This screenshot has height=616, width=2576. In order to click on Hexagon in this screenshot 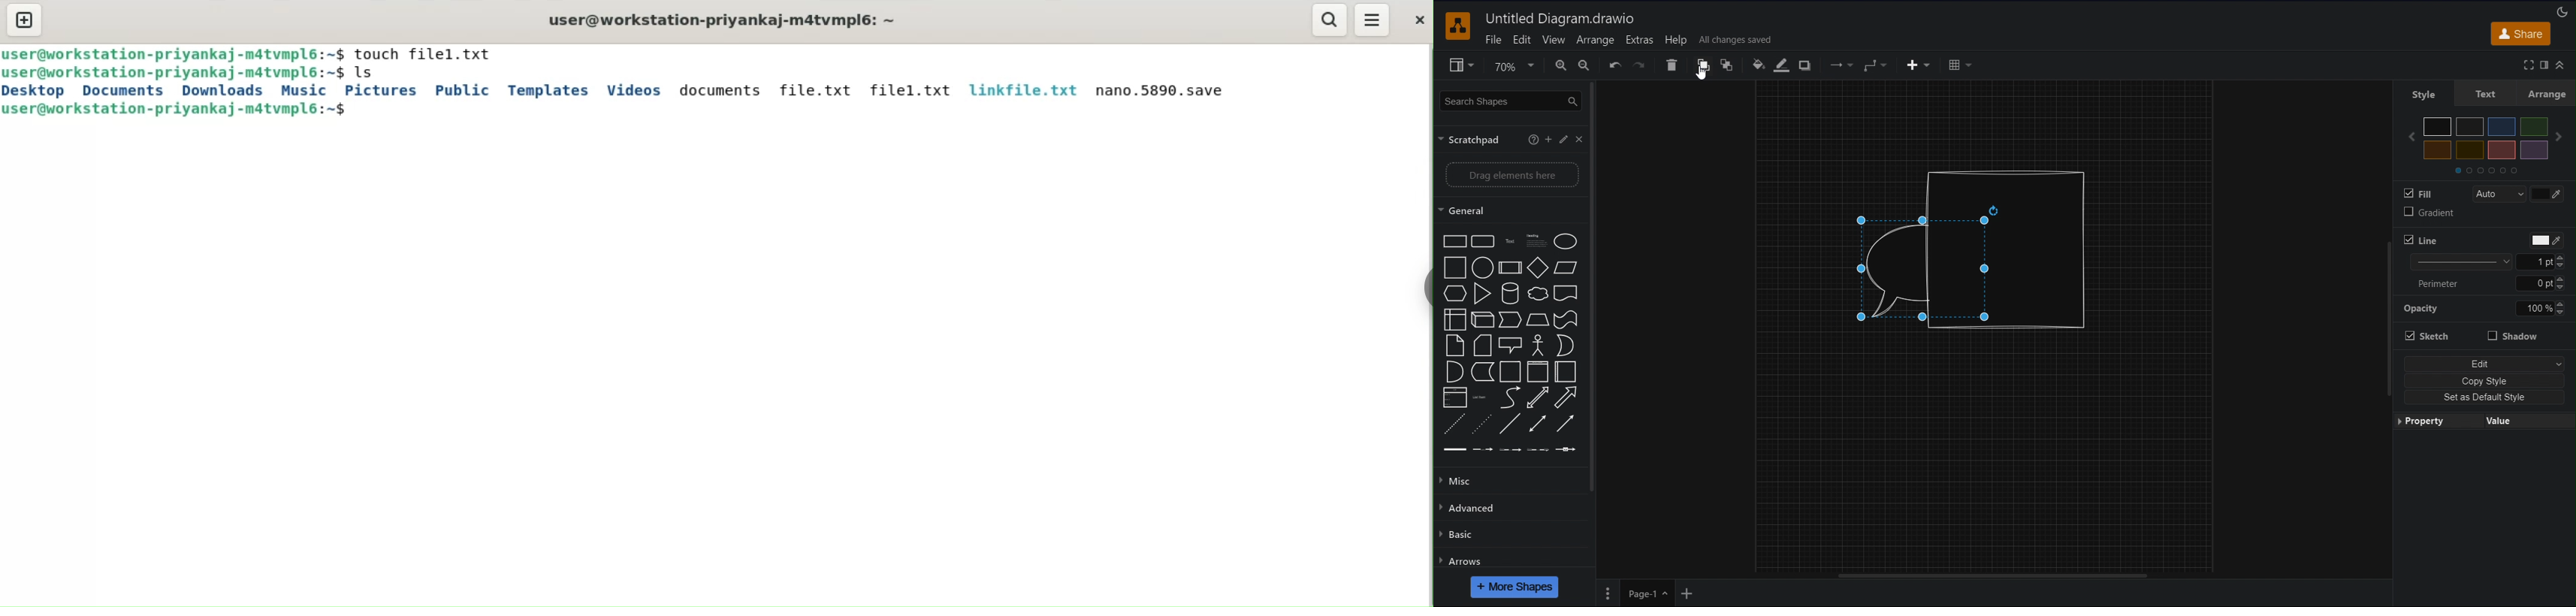, I will do `click(1455, 293)`.